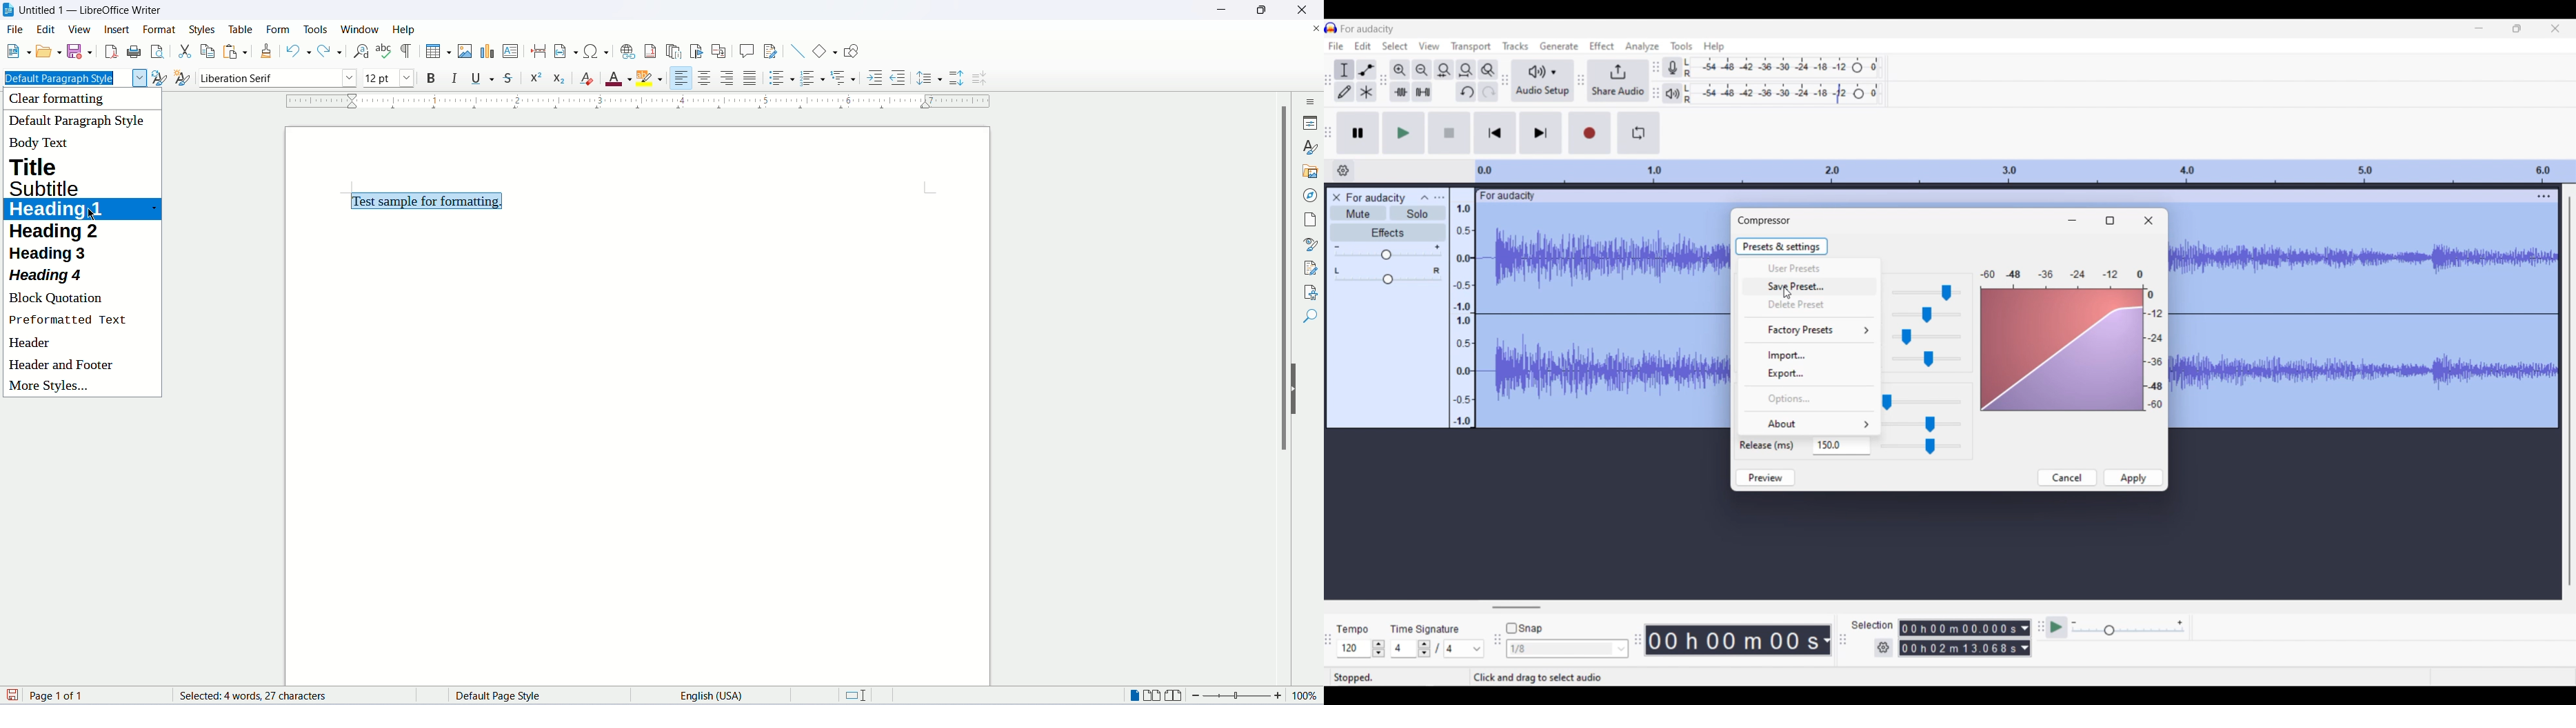 The width and height of the screenshot is (2576, 728). I want to click on Track settings, so click(2545, 196).